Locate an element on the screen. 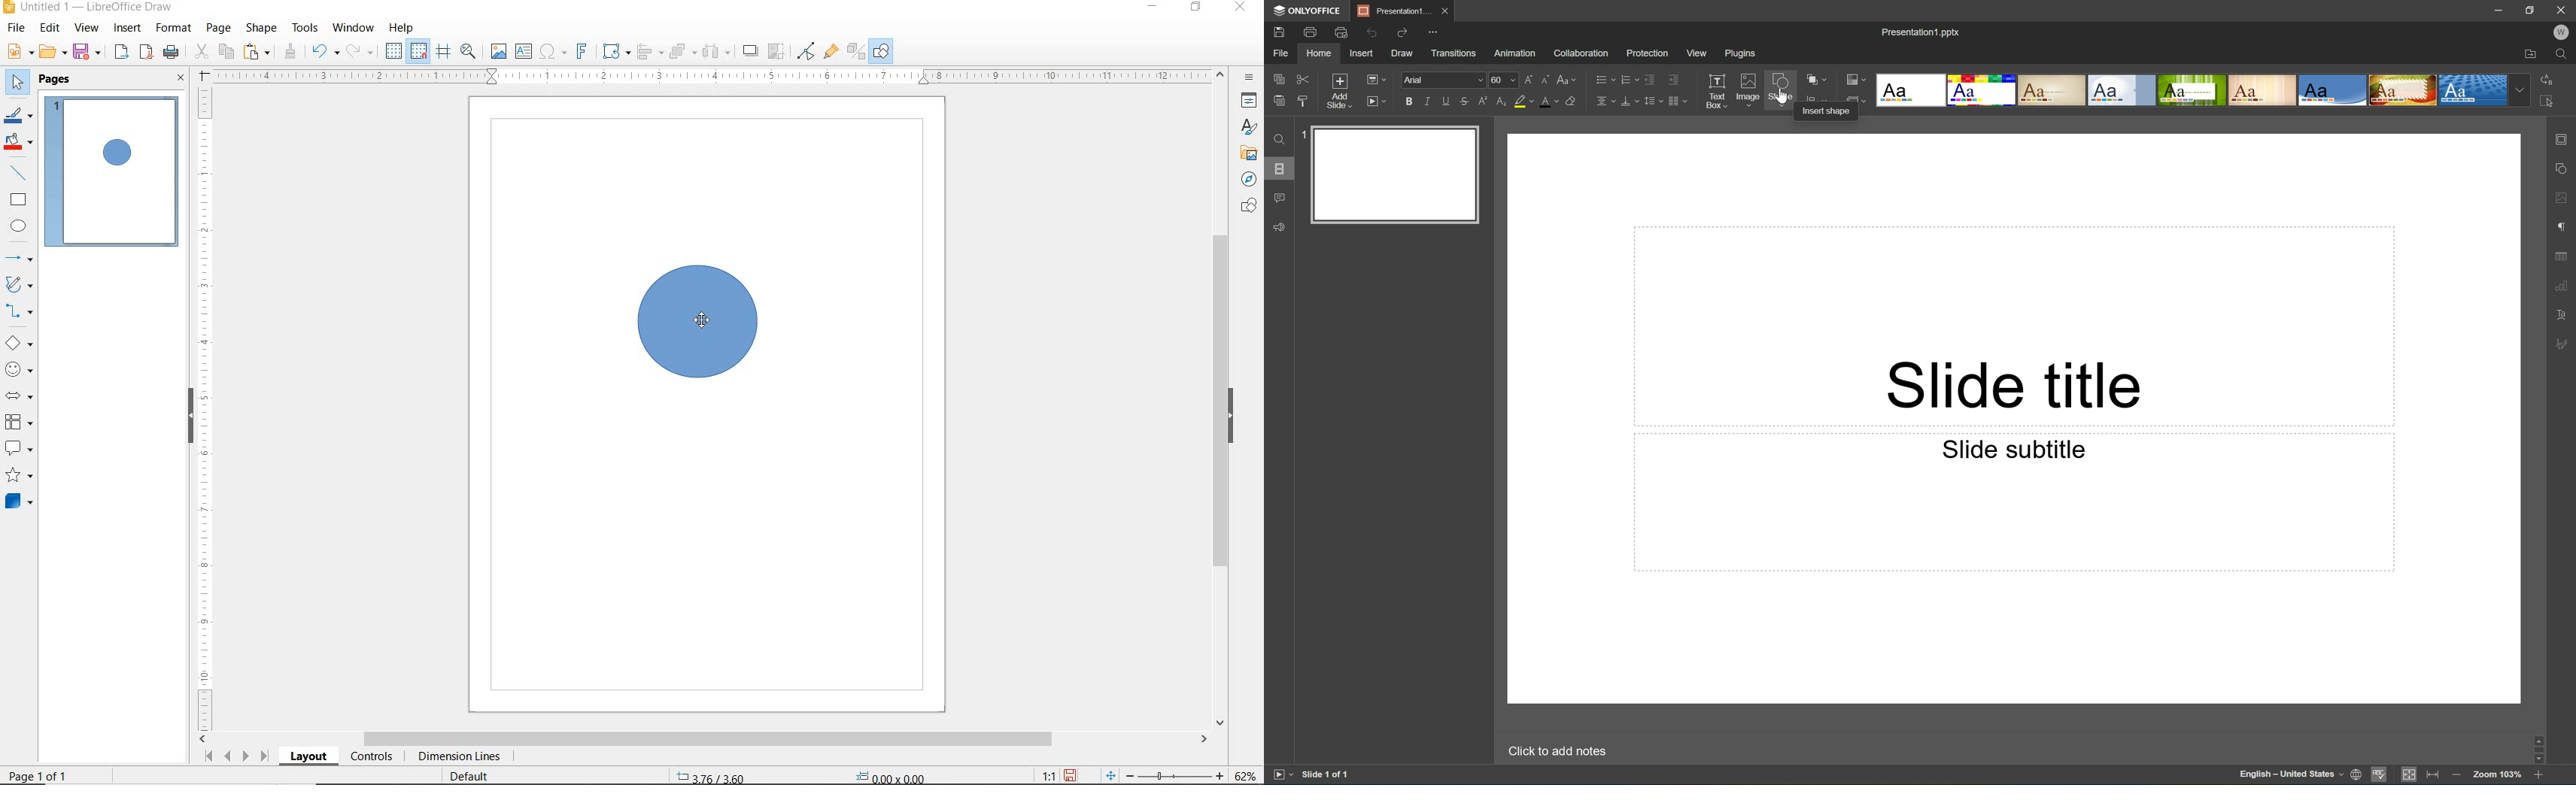  UNDO is located at coordinates (324, 51).